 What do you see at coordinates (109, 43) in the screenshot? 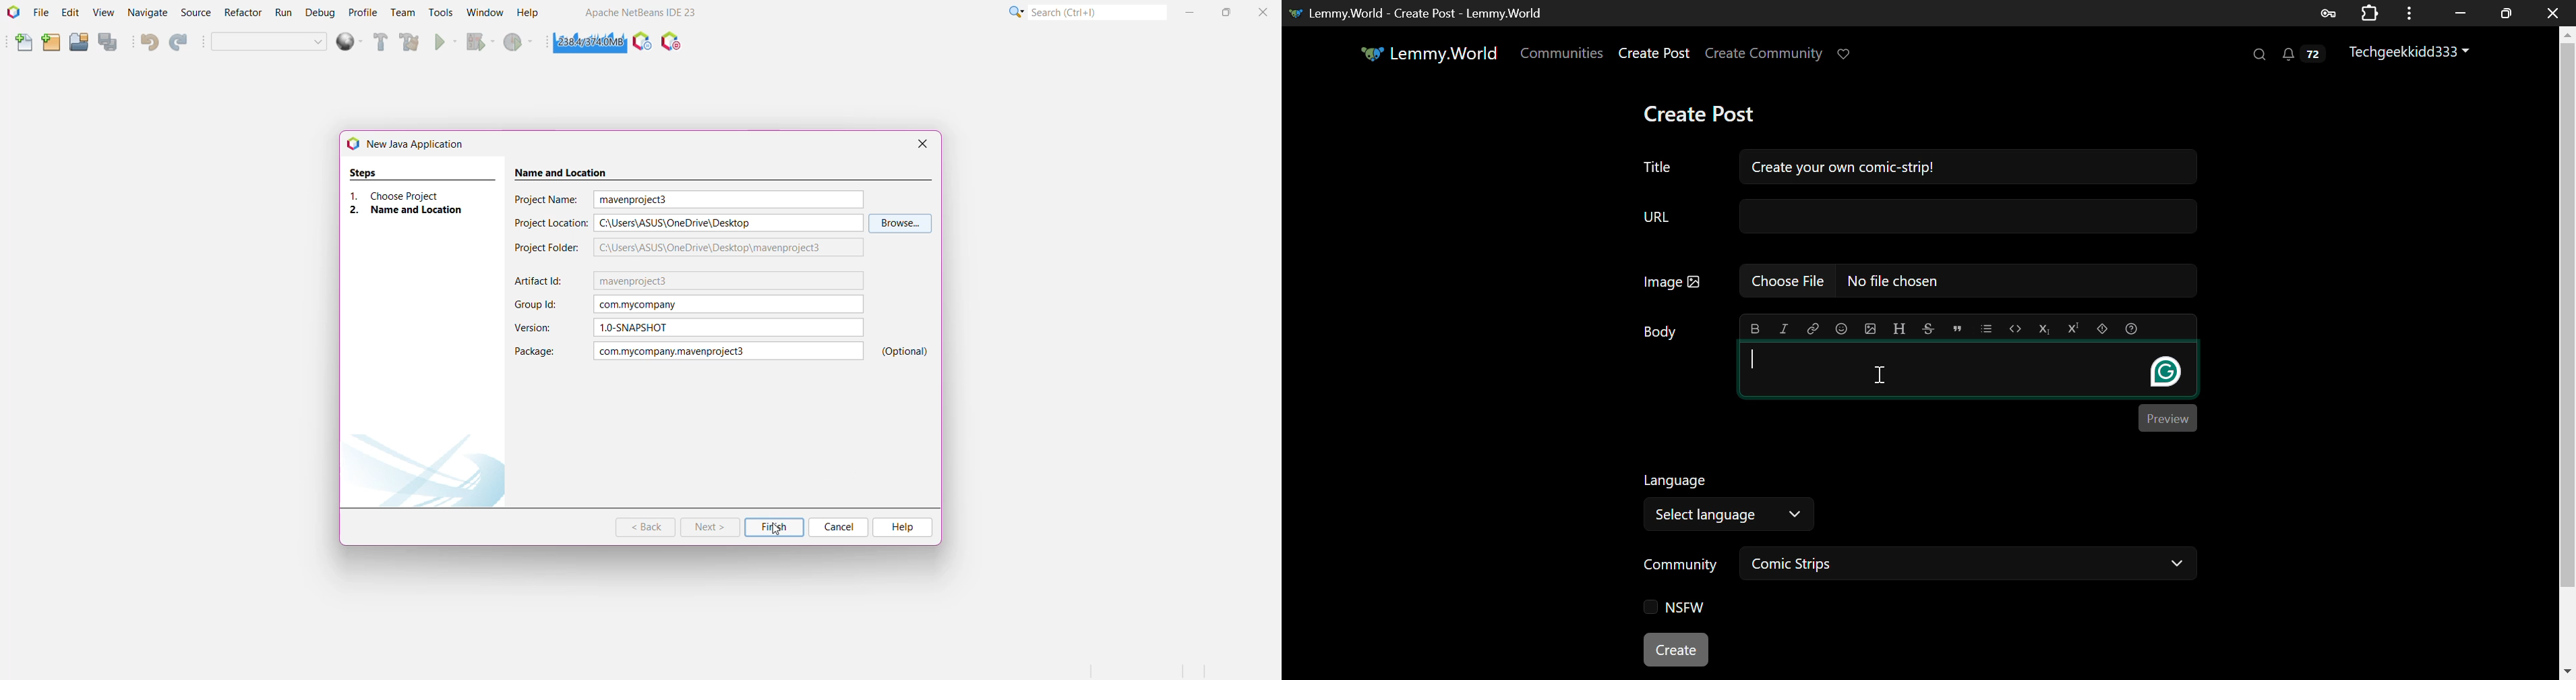
I see `Save All` at bounding box center [109, 43].